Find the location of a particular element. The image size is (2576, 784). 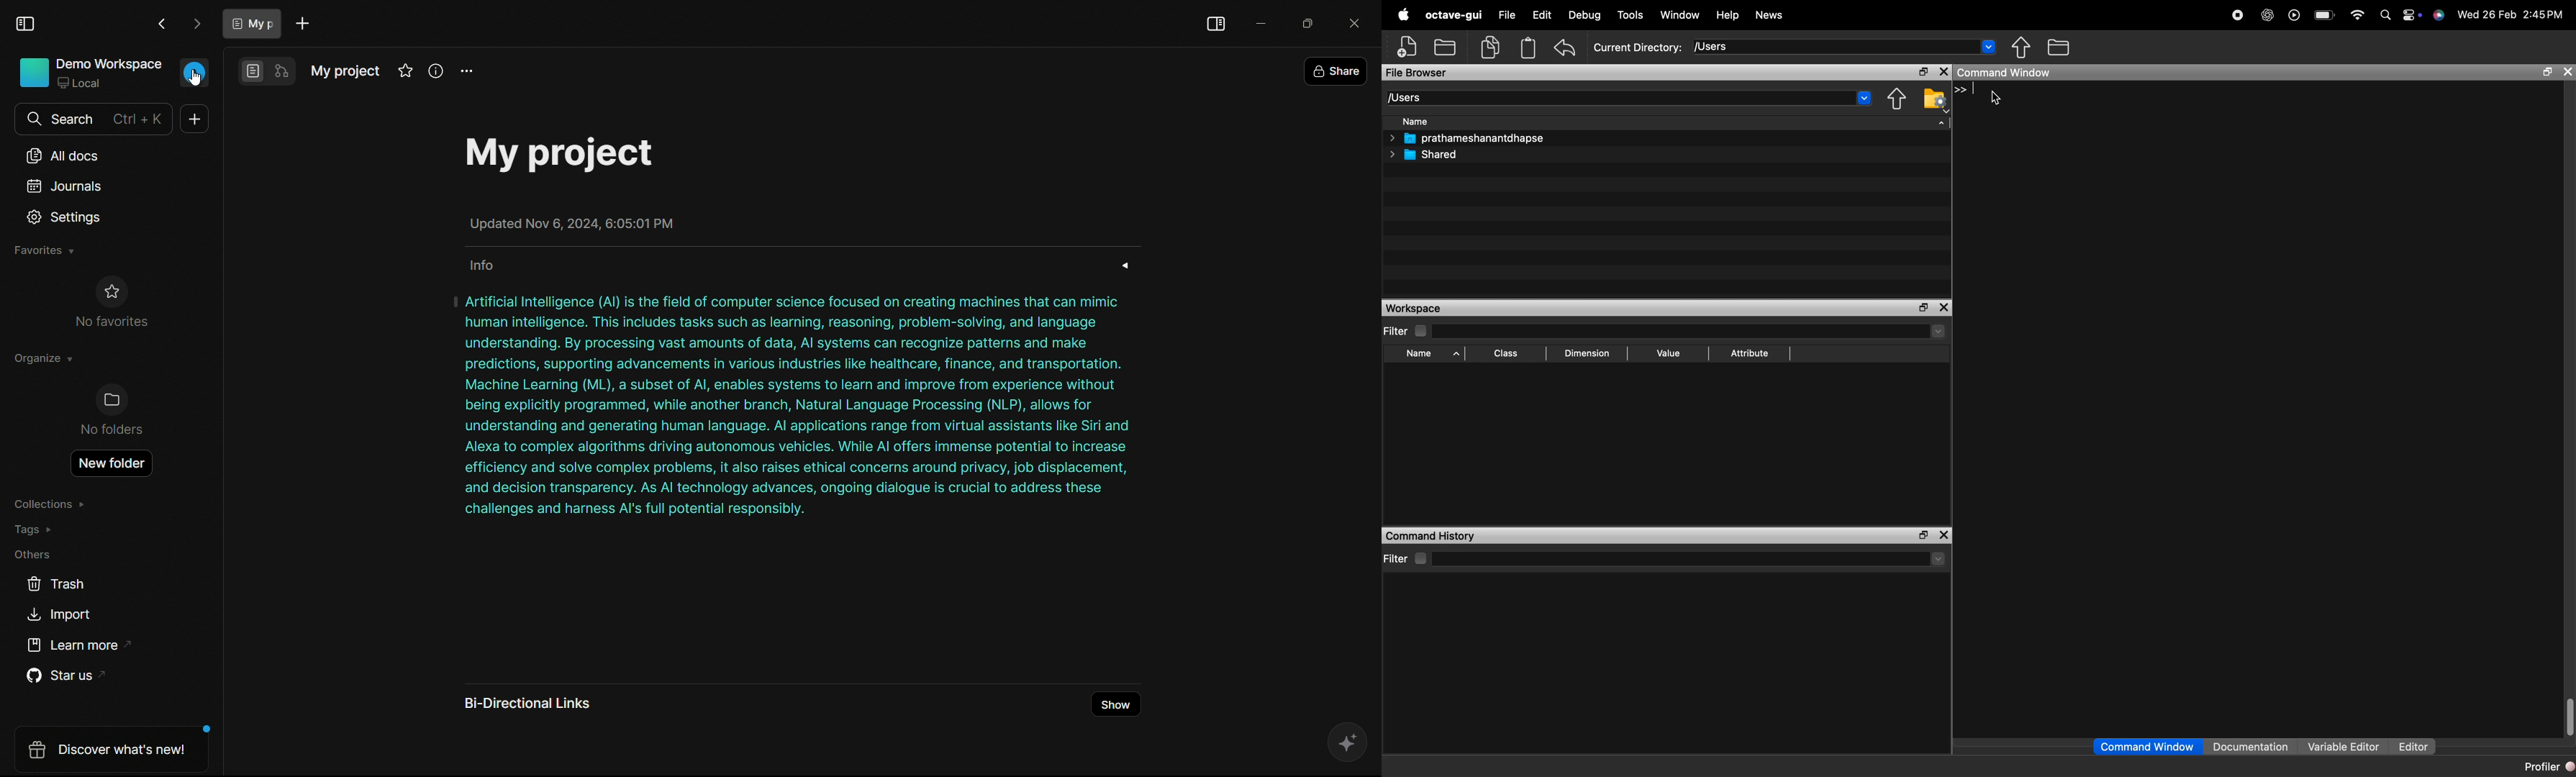

stop is located at coordinates (2238, 12).